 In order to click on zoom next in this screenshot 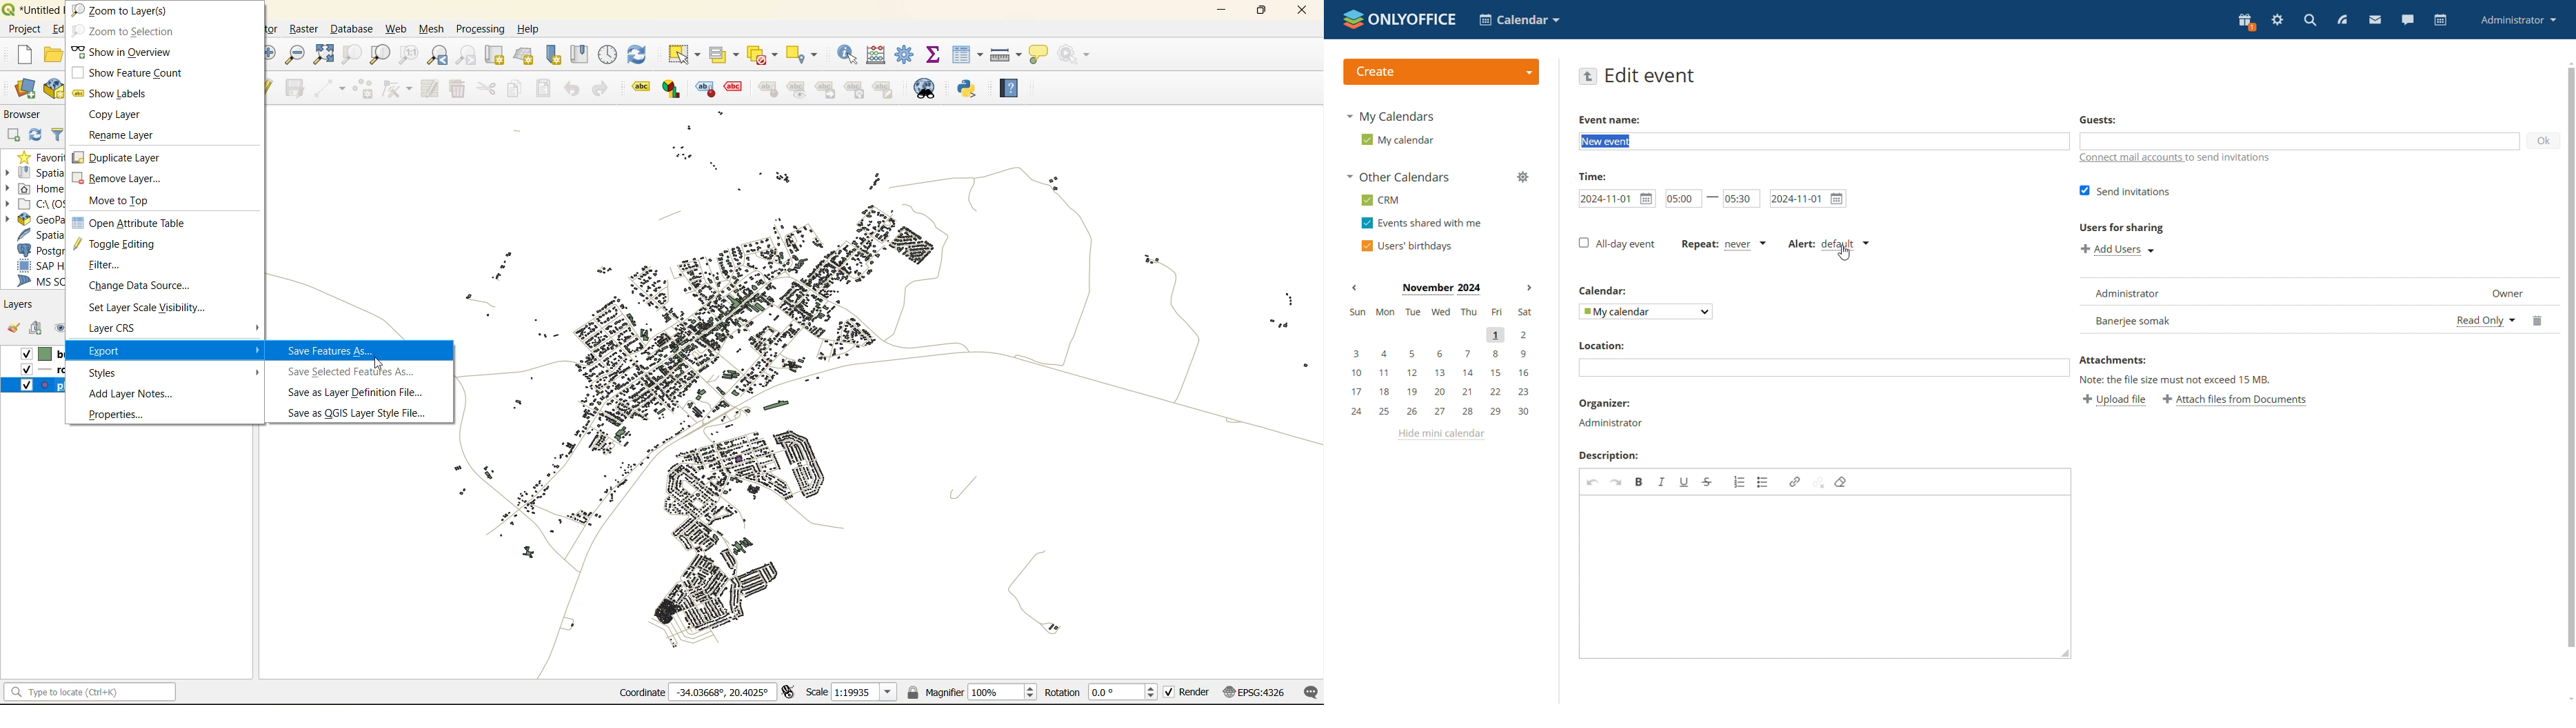, I will do `click(465, 55)`.